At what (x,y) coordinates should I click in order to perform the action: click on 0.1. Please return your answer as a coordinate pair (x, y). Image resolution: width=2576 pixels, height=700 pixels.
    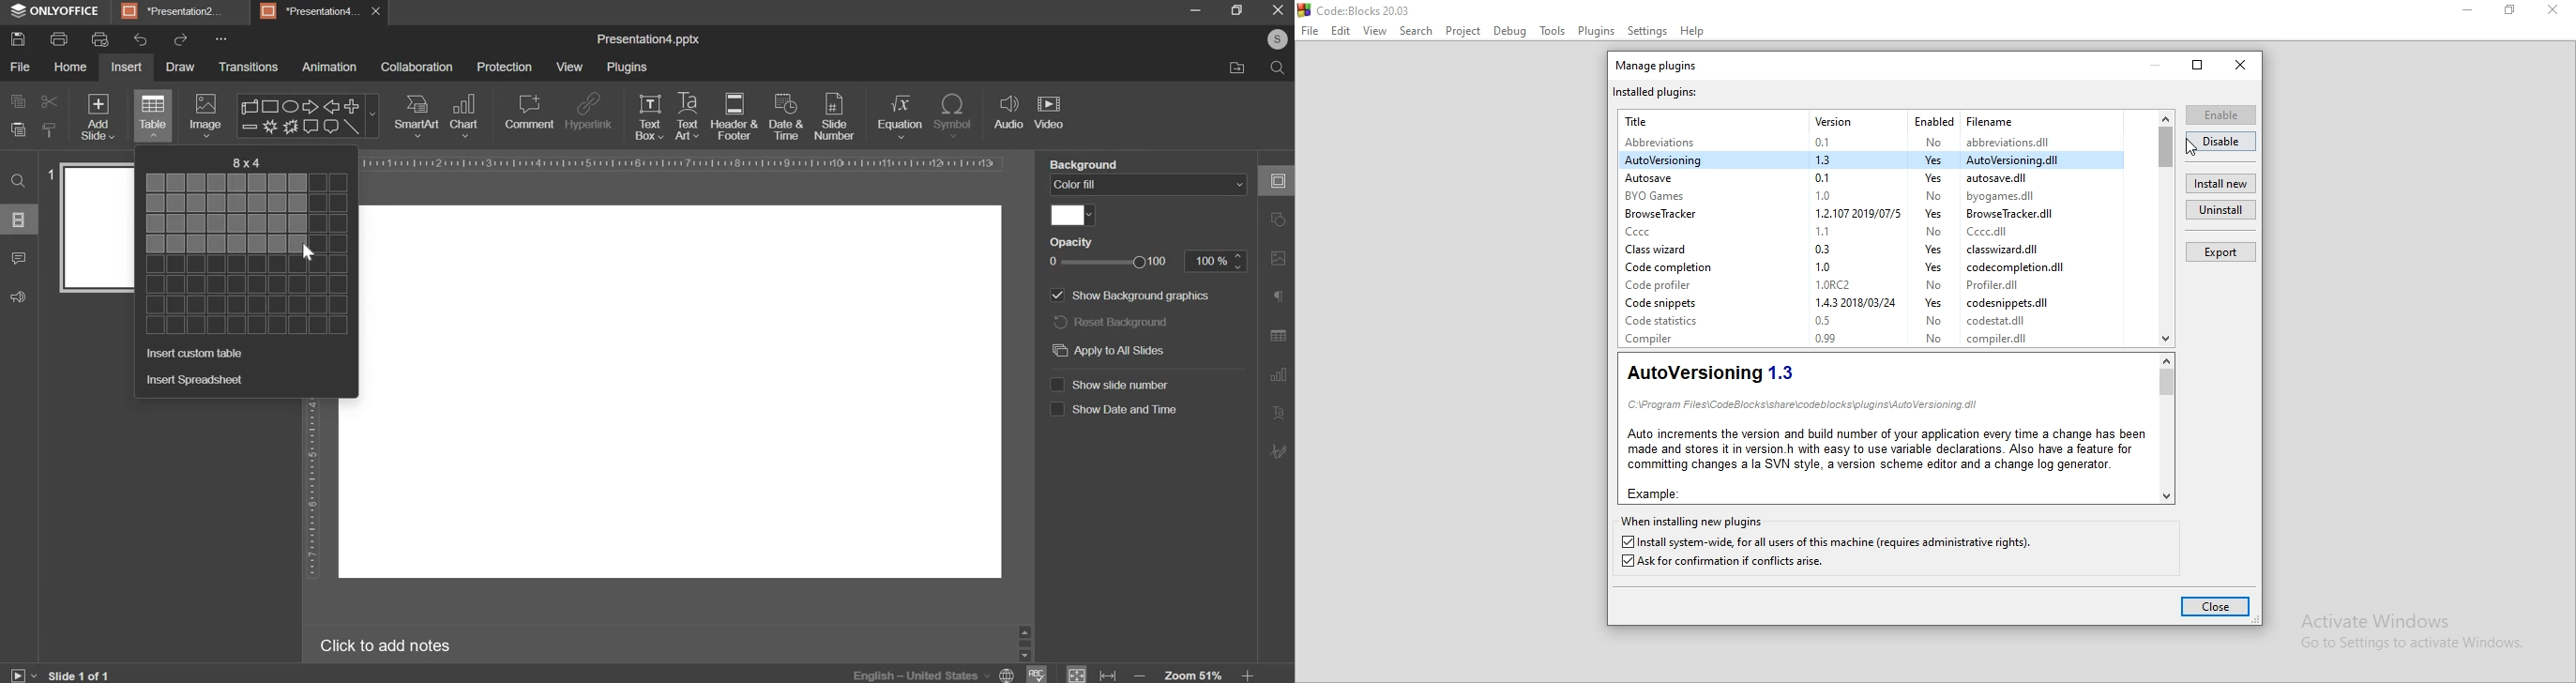
    Looking at the image, I should click on (1828, 140).